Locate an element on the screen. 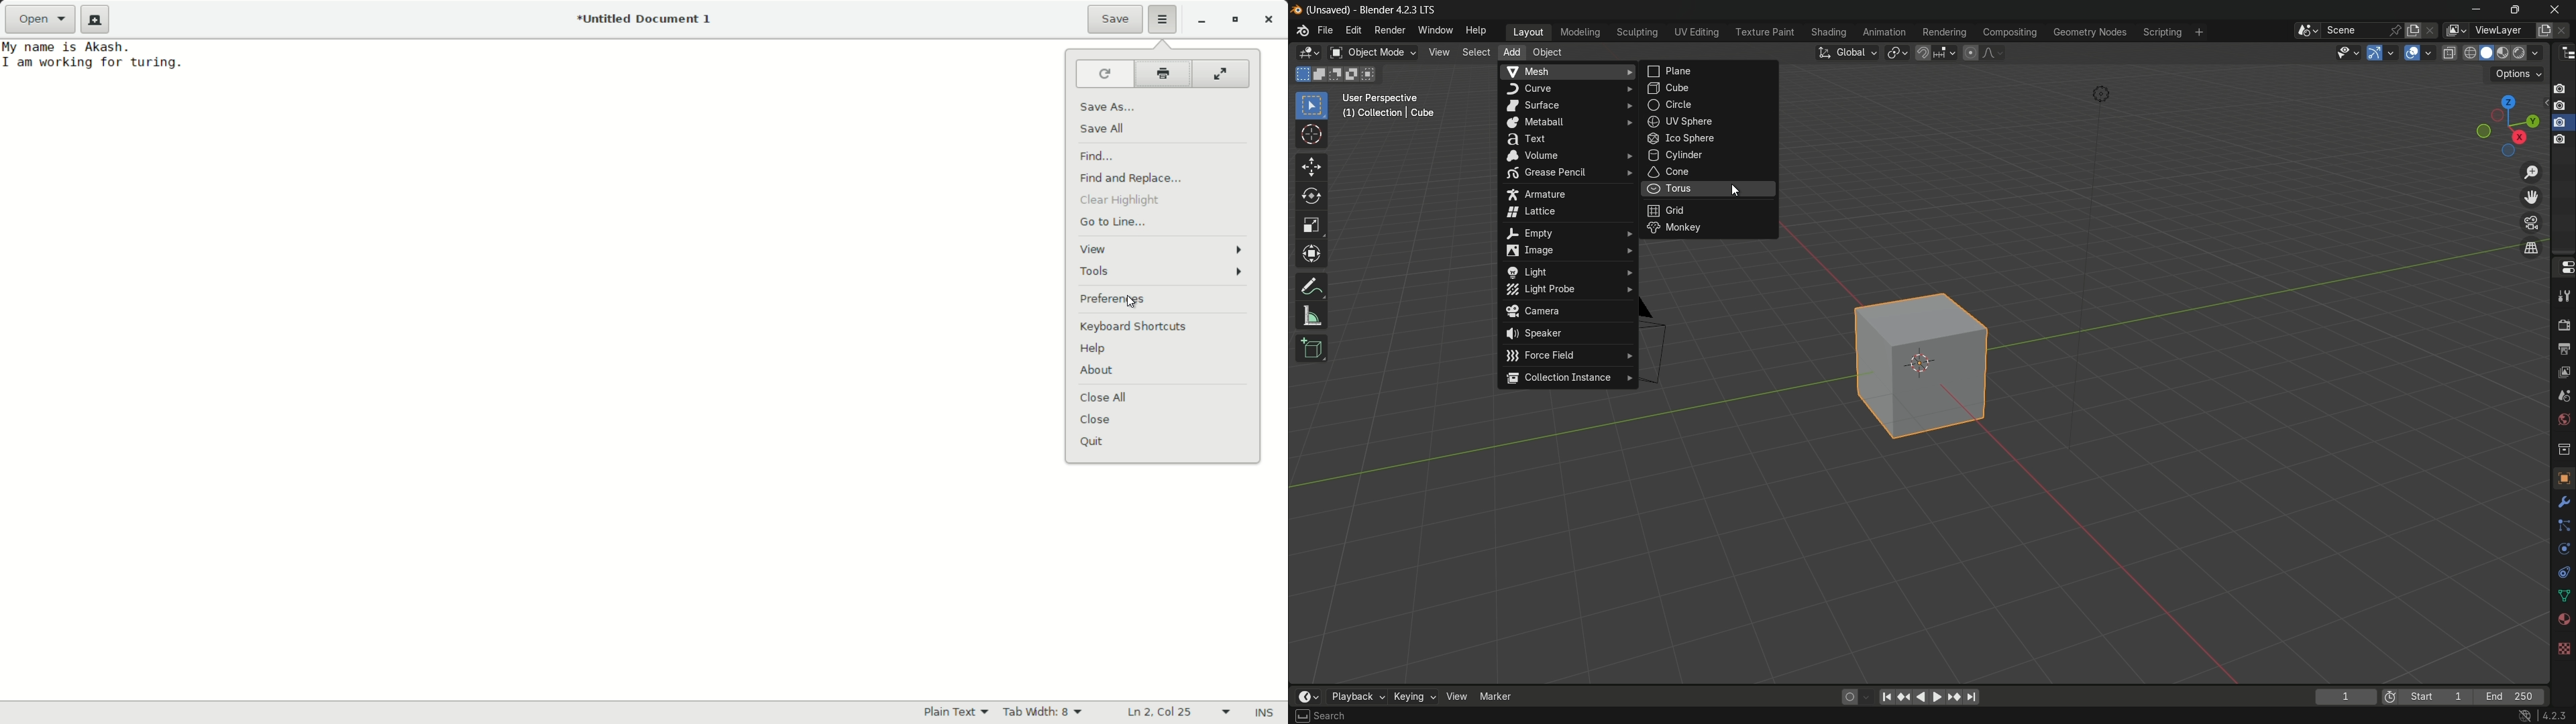 The width and height of the screenshot is (2576, 728). add scene is located at coordinates (2413, 31).